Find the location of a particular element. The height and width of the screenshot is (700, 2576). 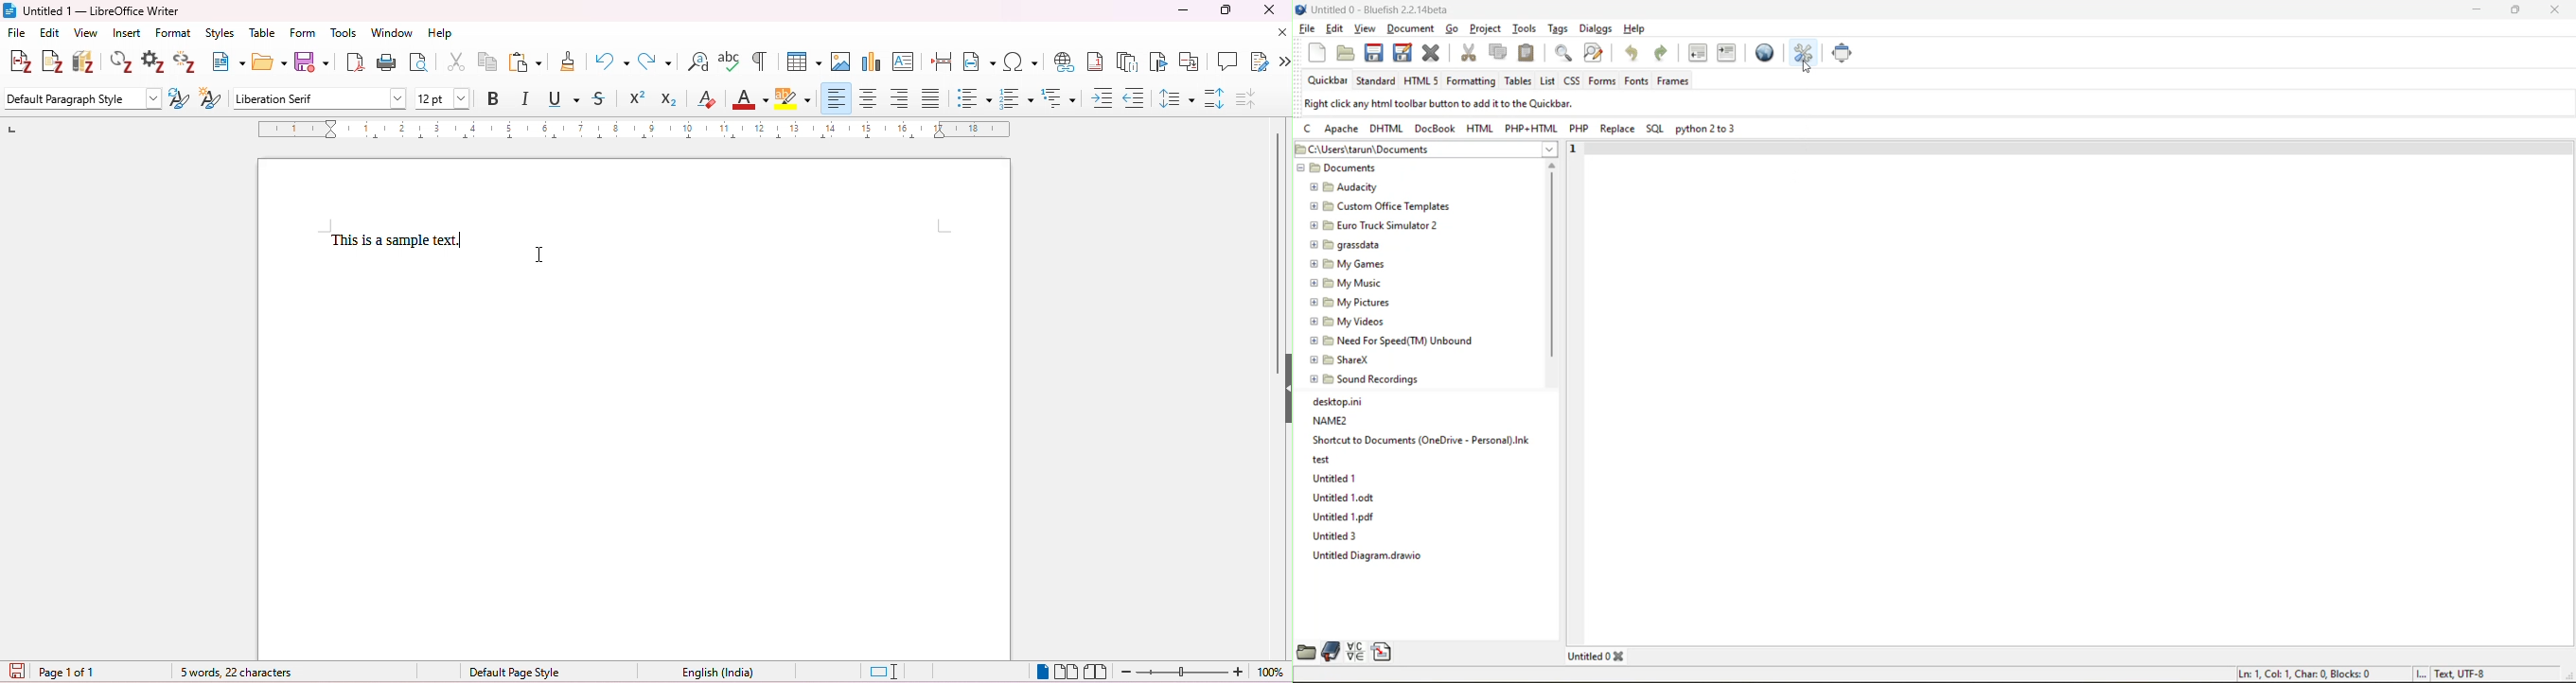

default page style is located at coordinates (514, 673).